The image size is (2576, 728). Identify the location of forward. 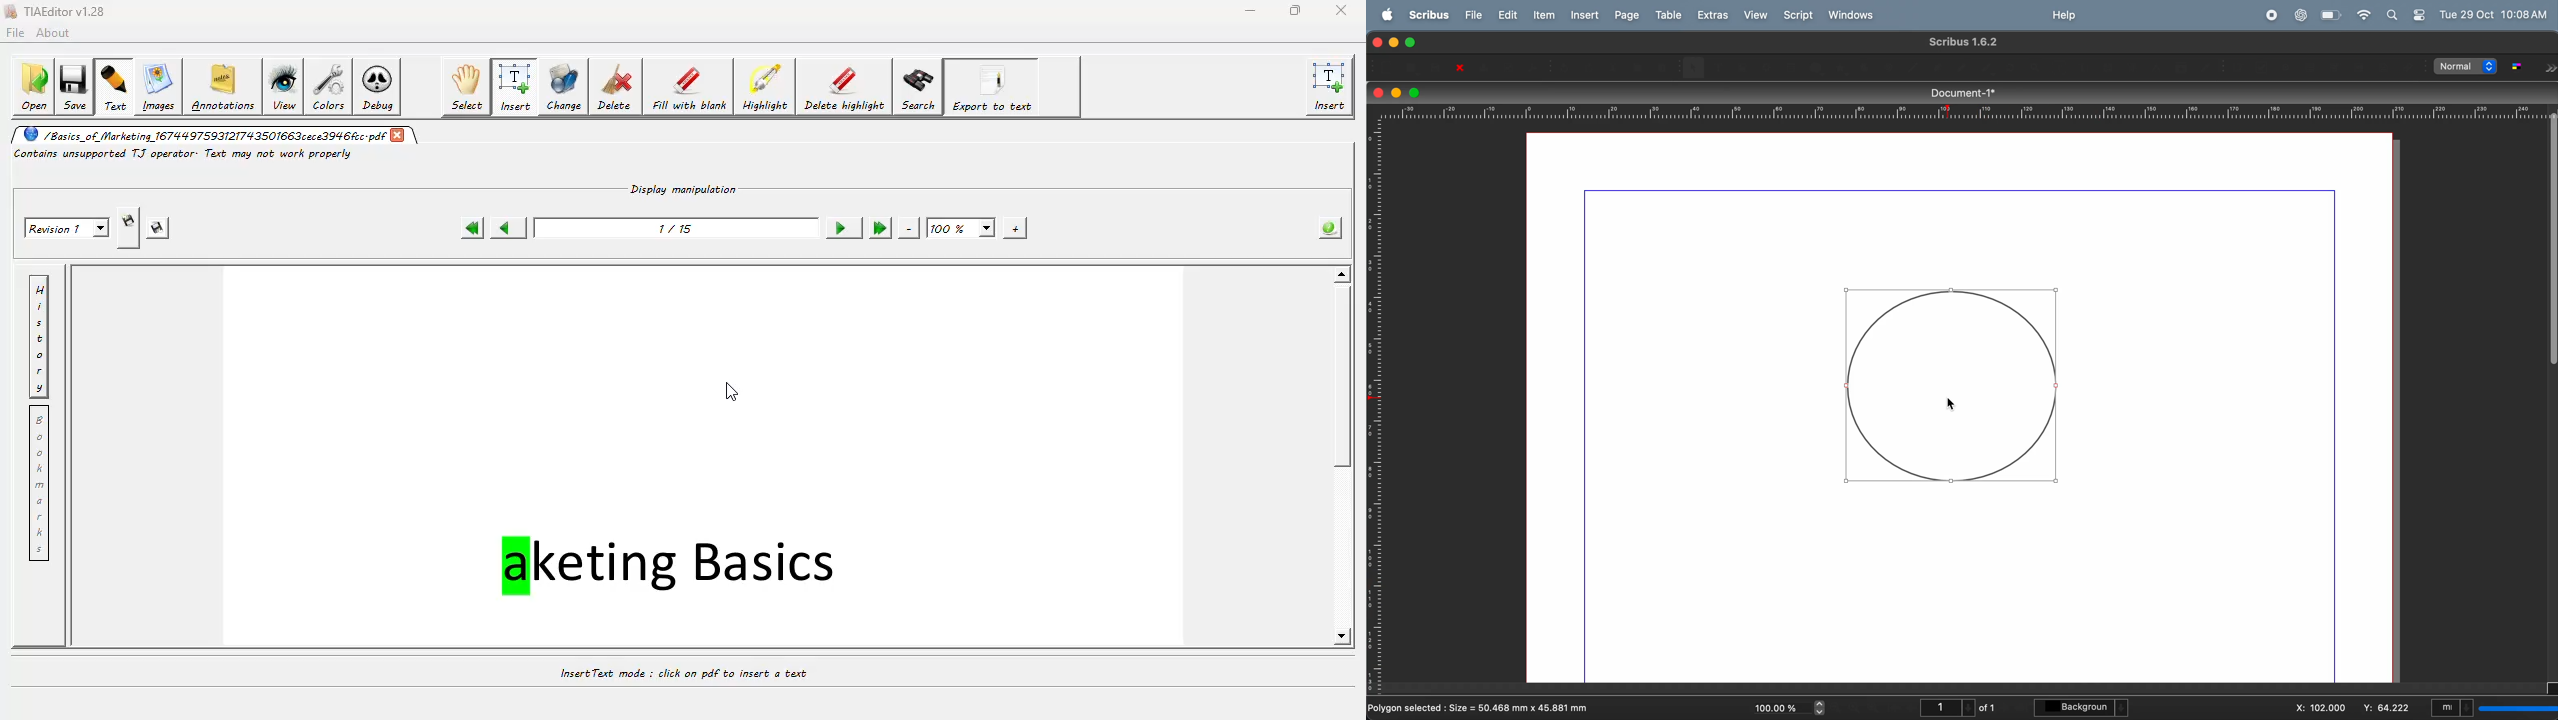
(2550, 66).